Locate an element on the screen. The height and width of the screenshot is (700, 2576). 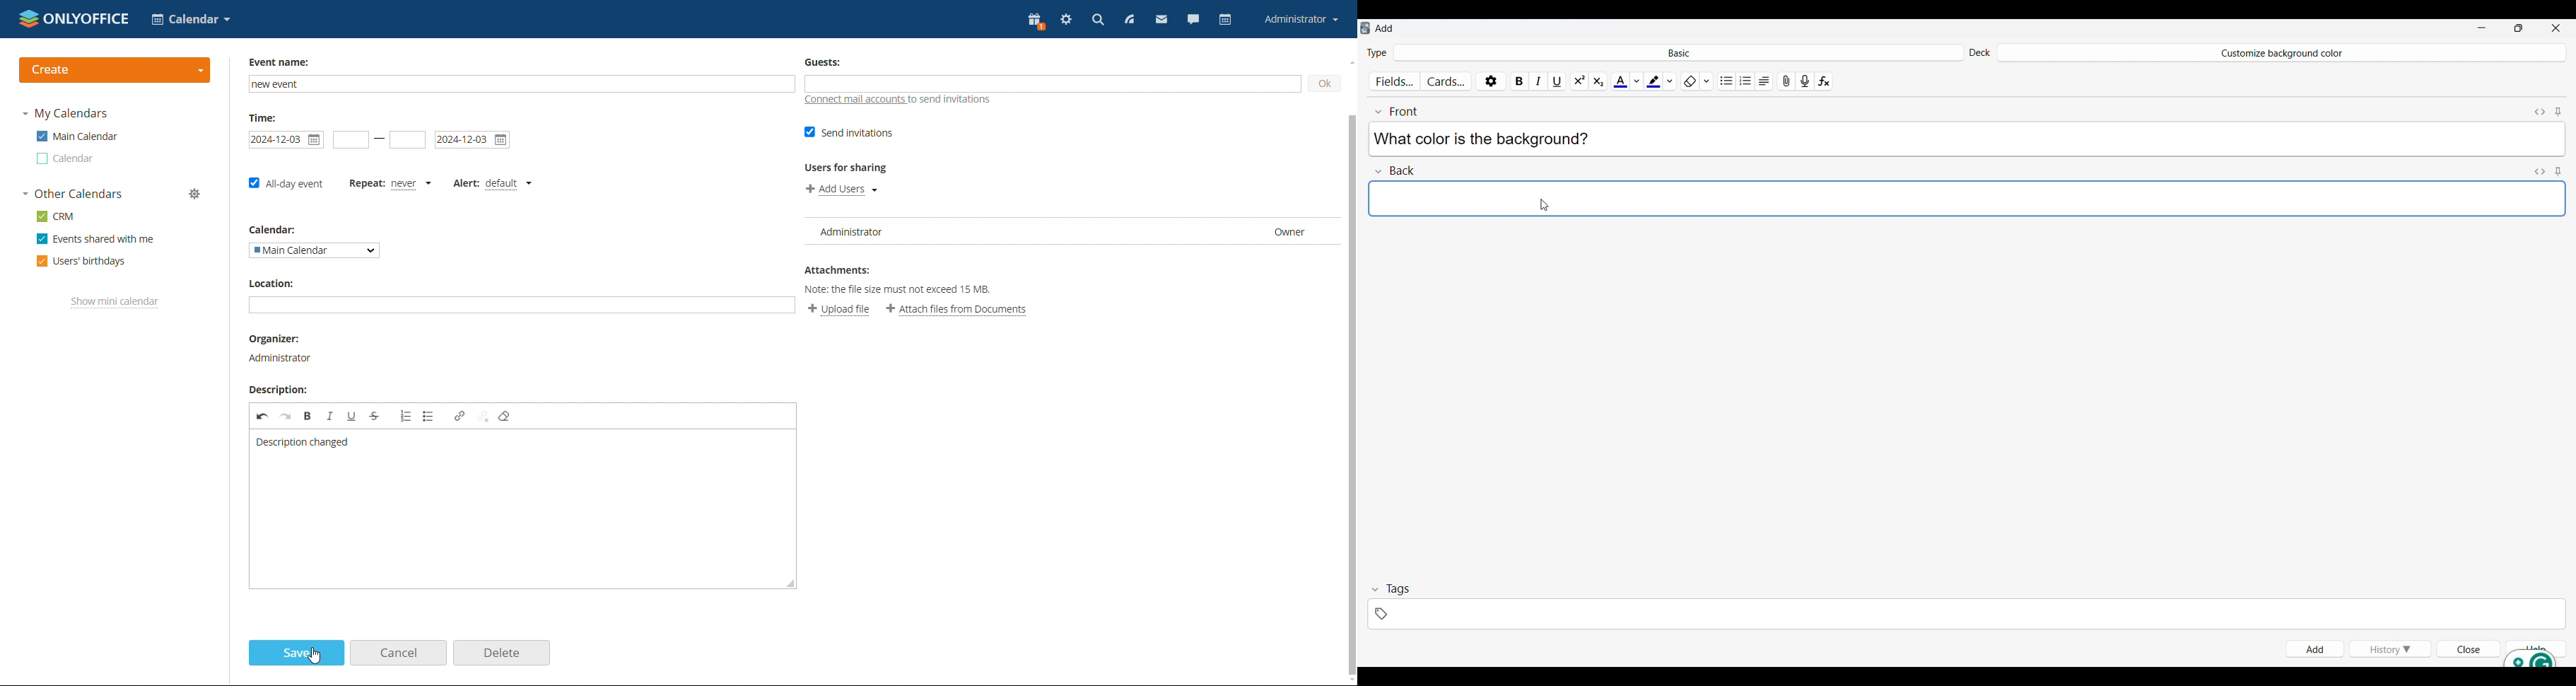
Text space selected is located at coordinates (1966, 198).